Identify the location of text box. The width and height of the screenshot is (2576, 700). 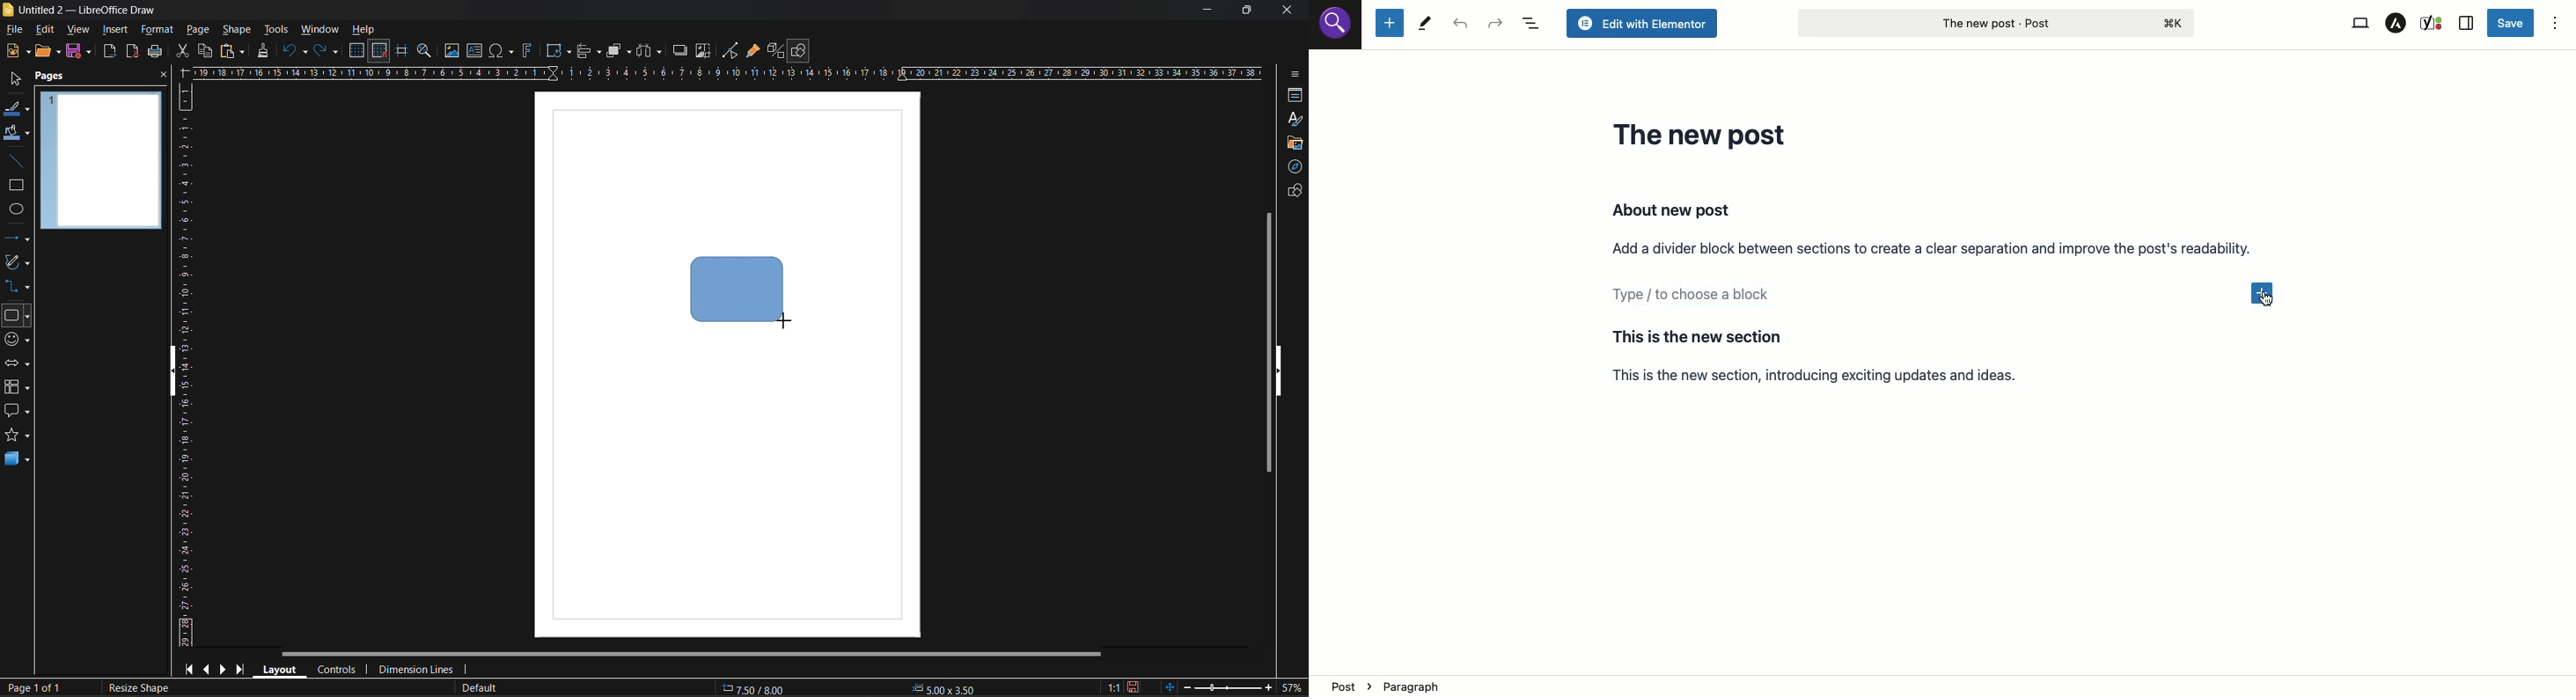
(477, 50).